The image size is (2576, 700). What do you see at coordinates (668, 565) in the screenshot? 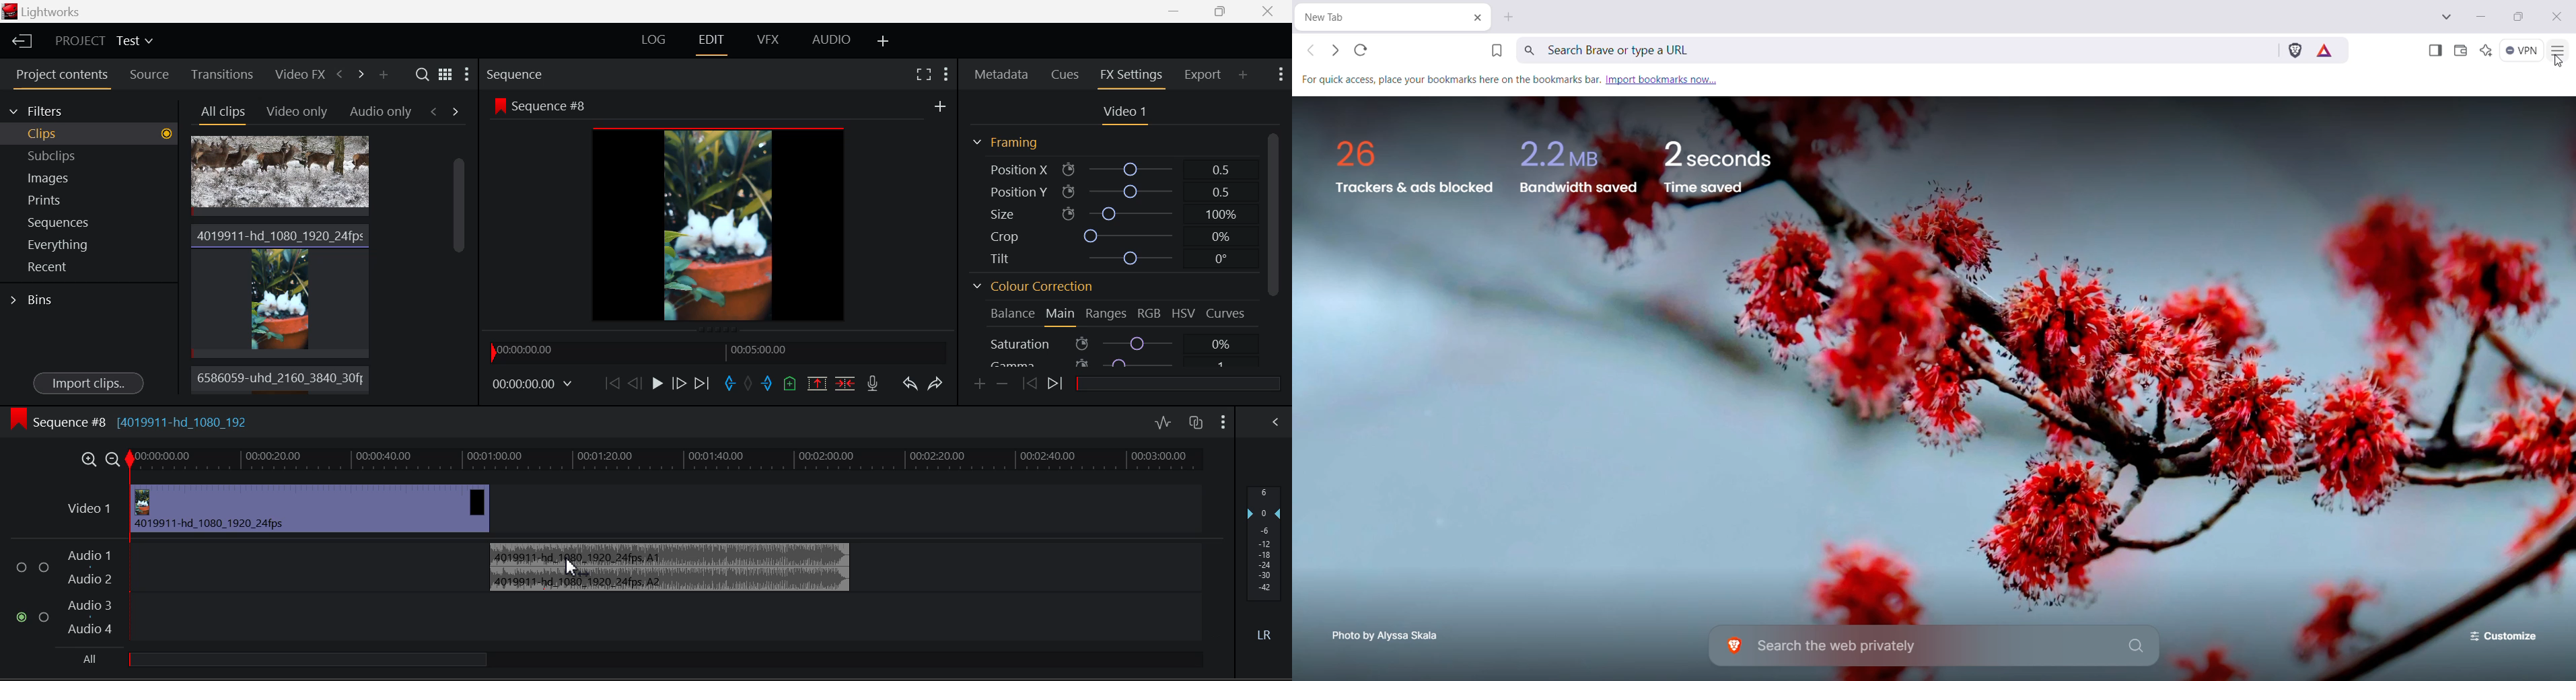
I see `MOUSE_DOWN Cursor on Unaligned Audio File` at bounding box center [668, 565].